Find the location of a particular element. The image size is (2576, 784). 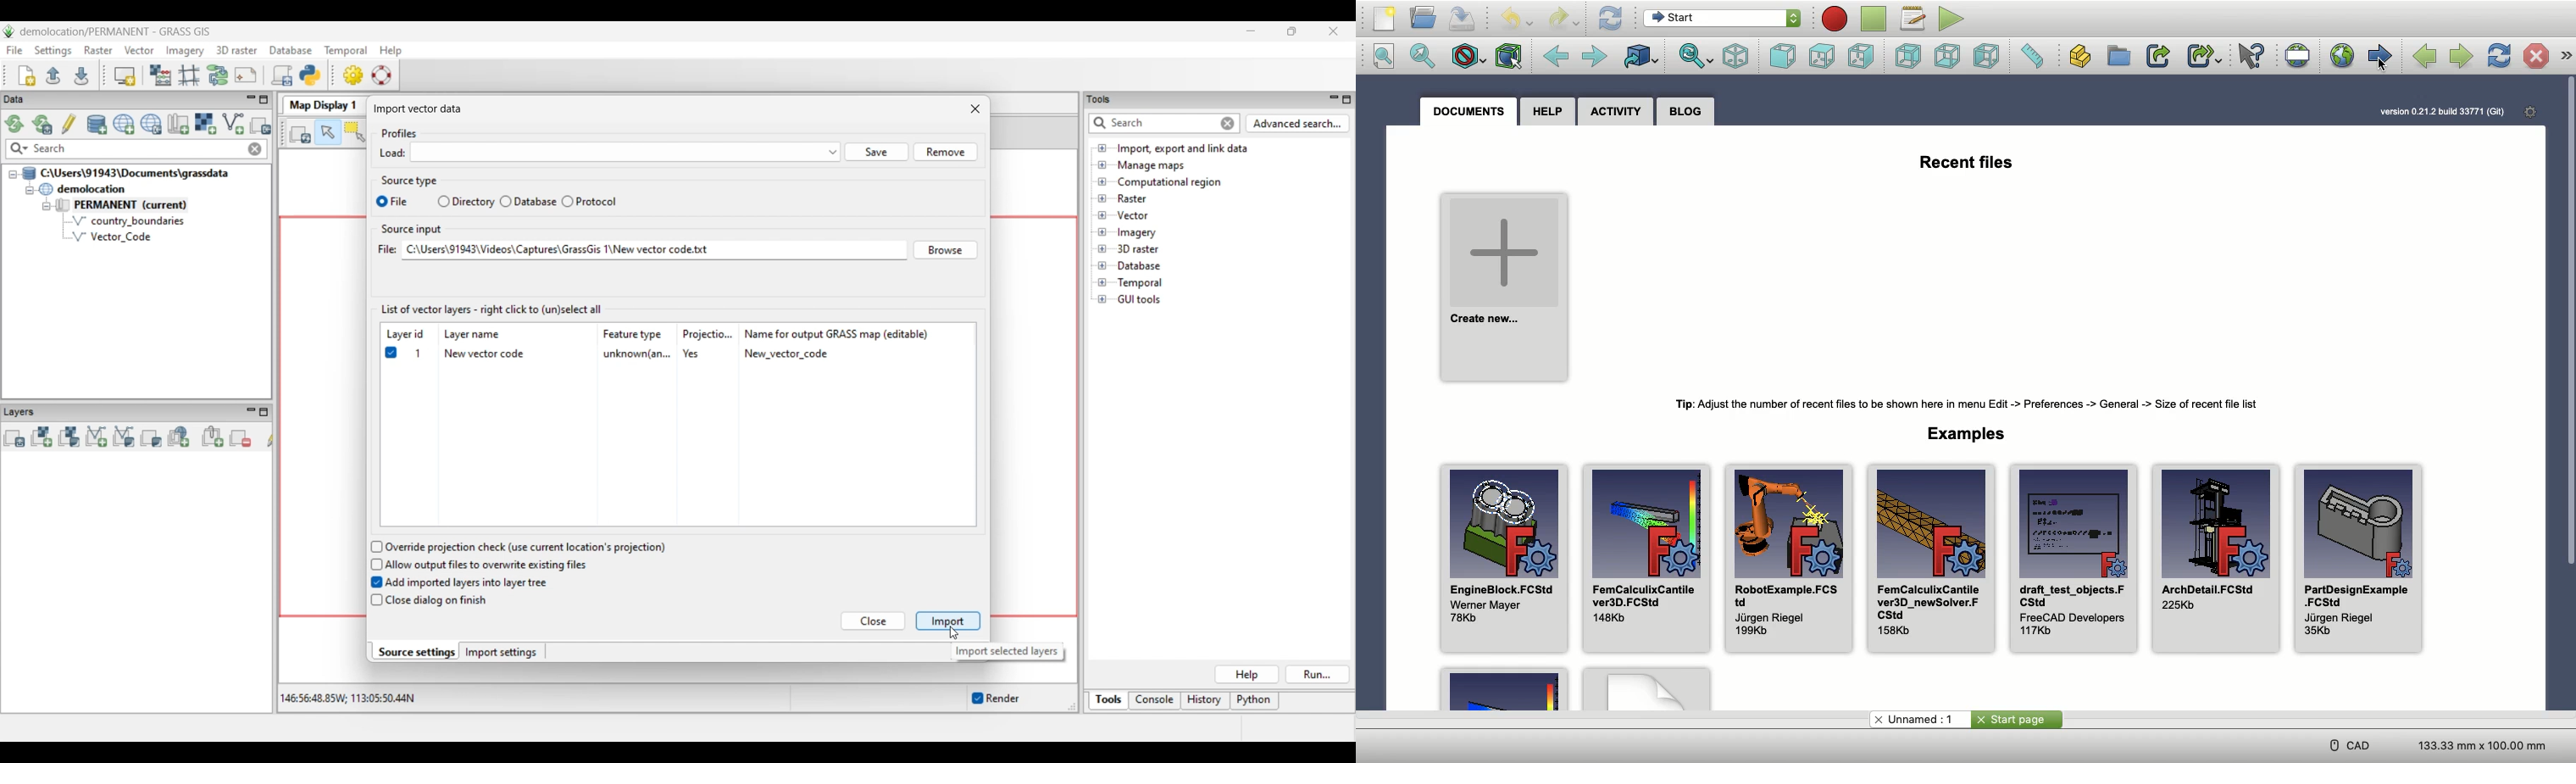

Redo is located at coordinates (1564, 19).